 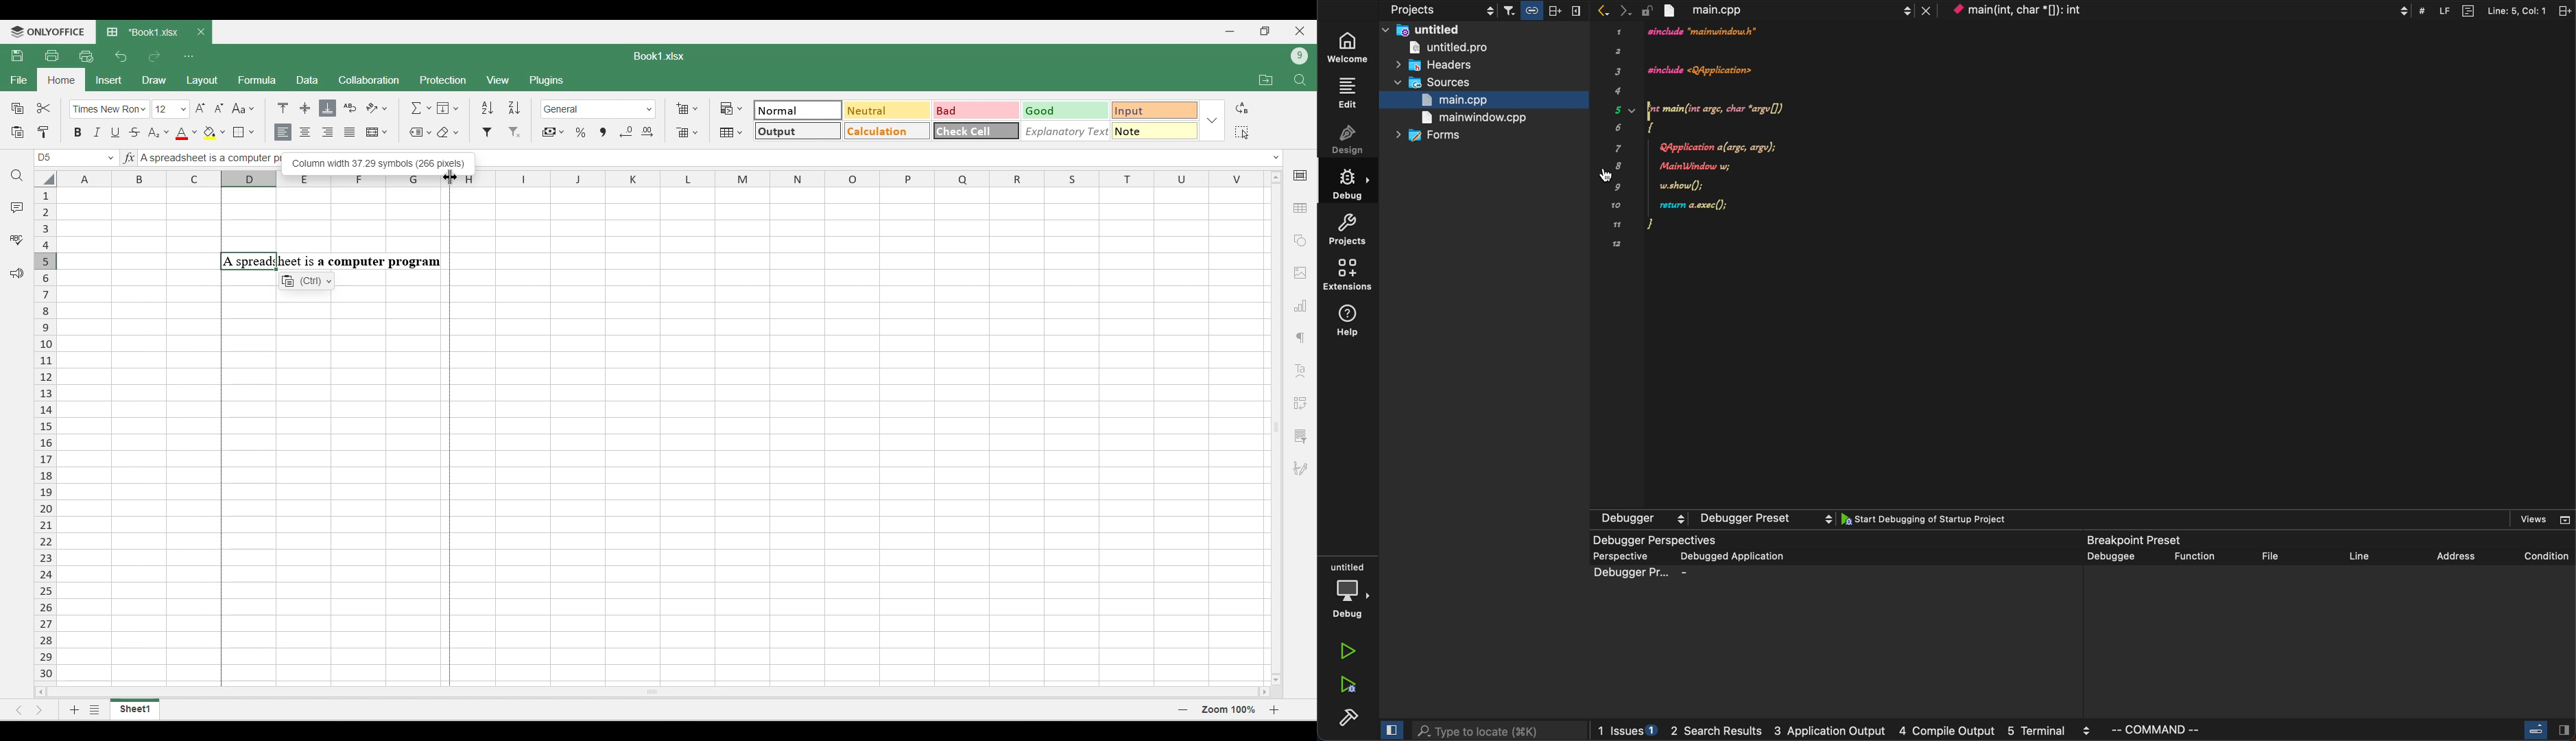 I want to click on Vertical slide bar, so click(x=1277, y=427).